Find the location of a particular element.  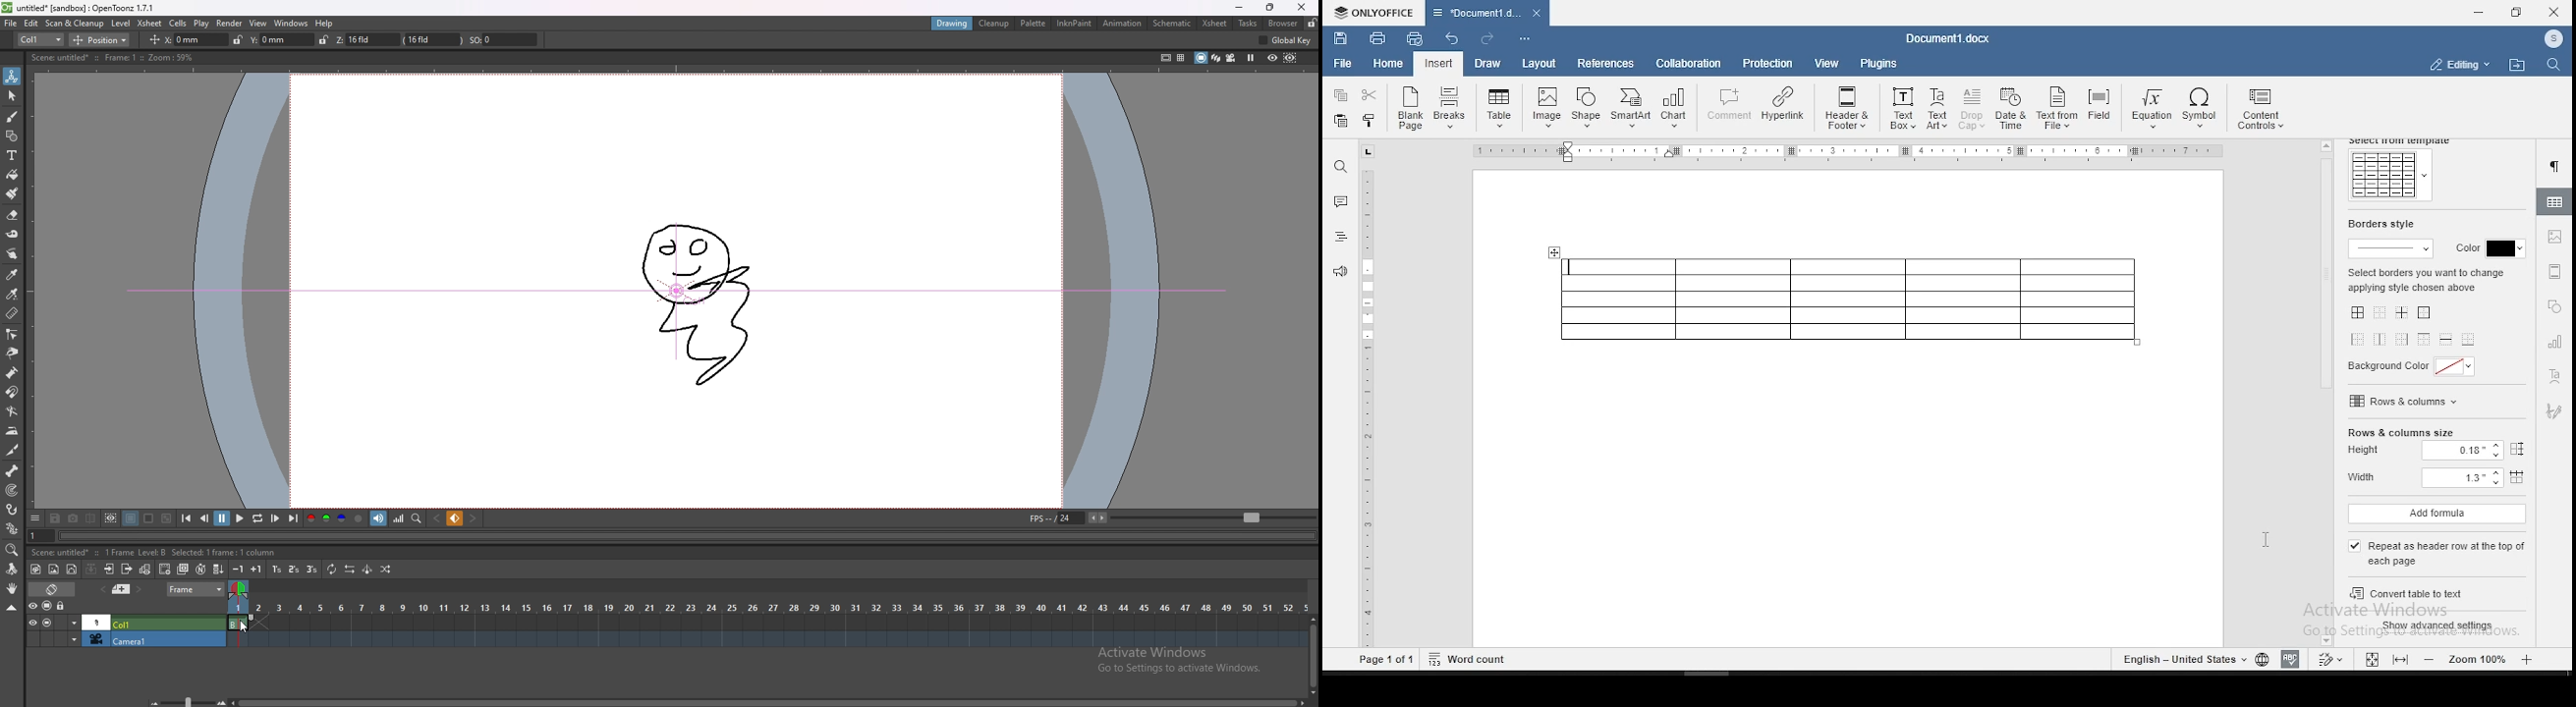

safe area is located at coordinates (1164, 57).